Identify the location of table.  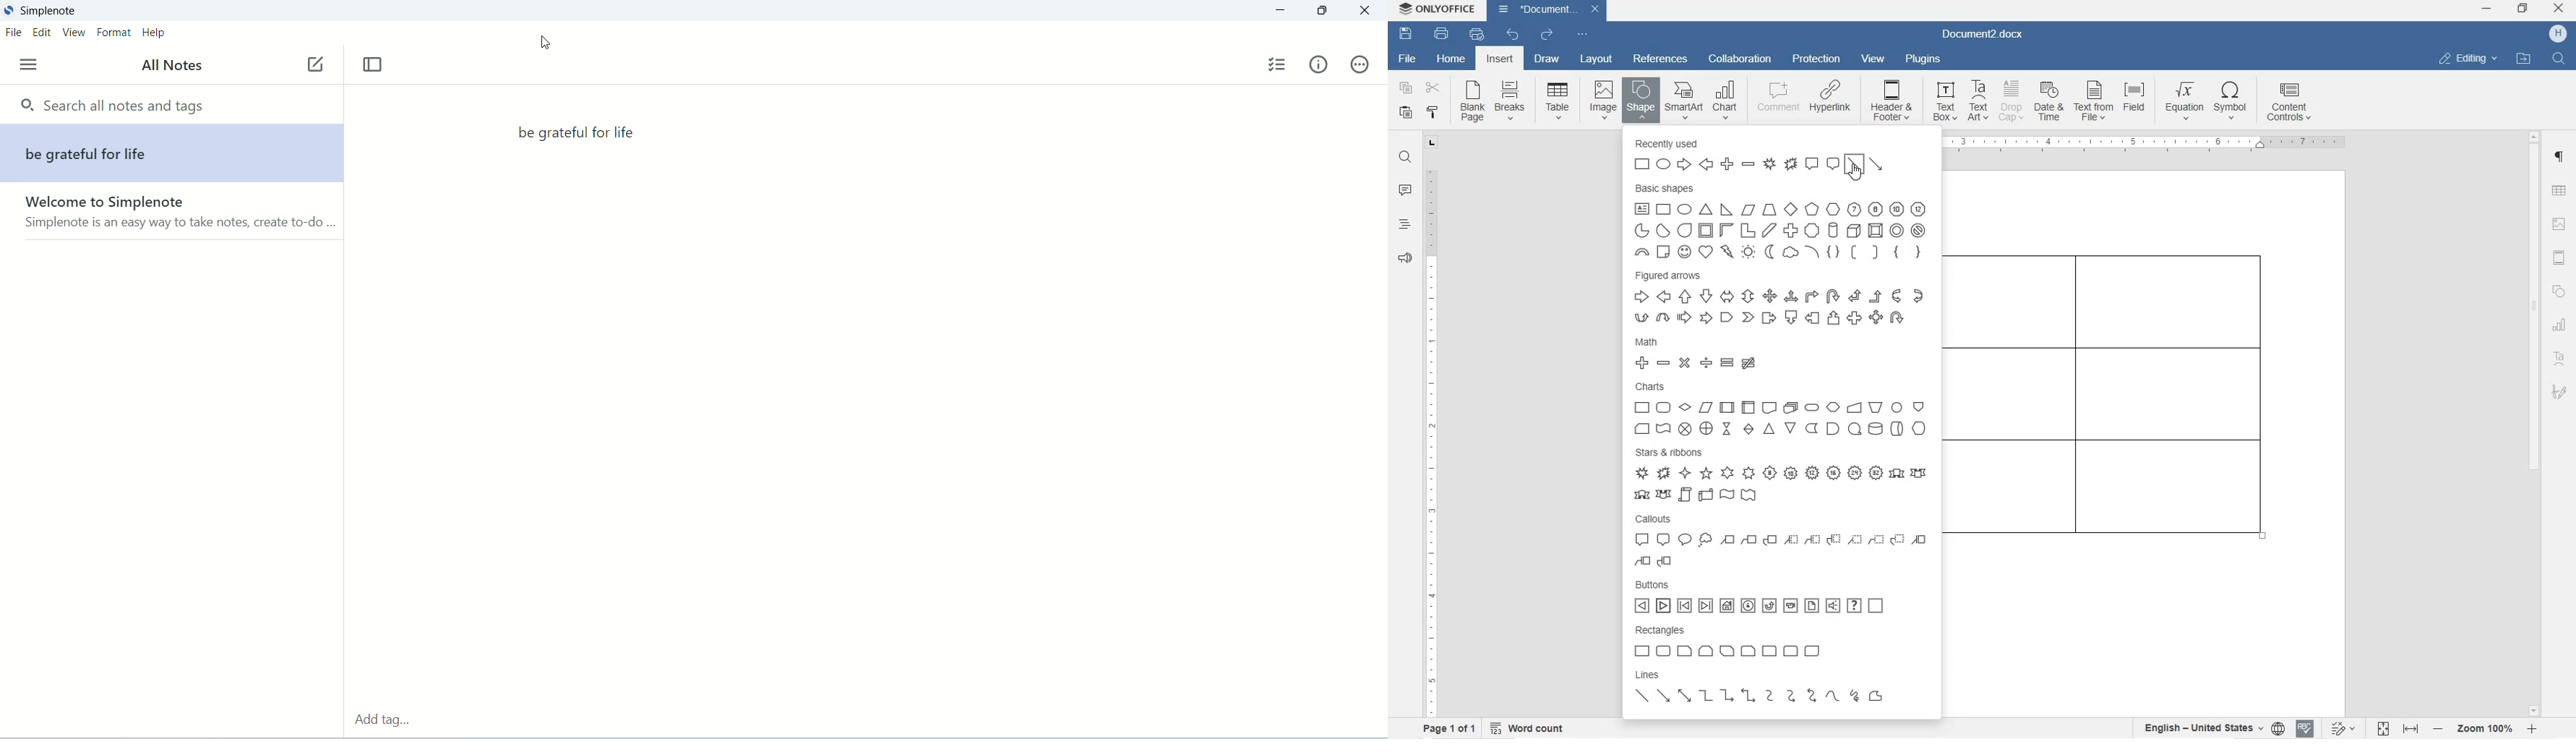
(2559, 192).